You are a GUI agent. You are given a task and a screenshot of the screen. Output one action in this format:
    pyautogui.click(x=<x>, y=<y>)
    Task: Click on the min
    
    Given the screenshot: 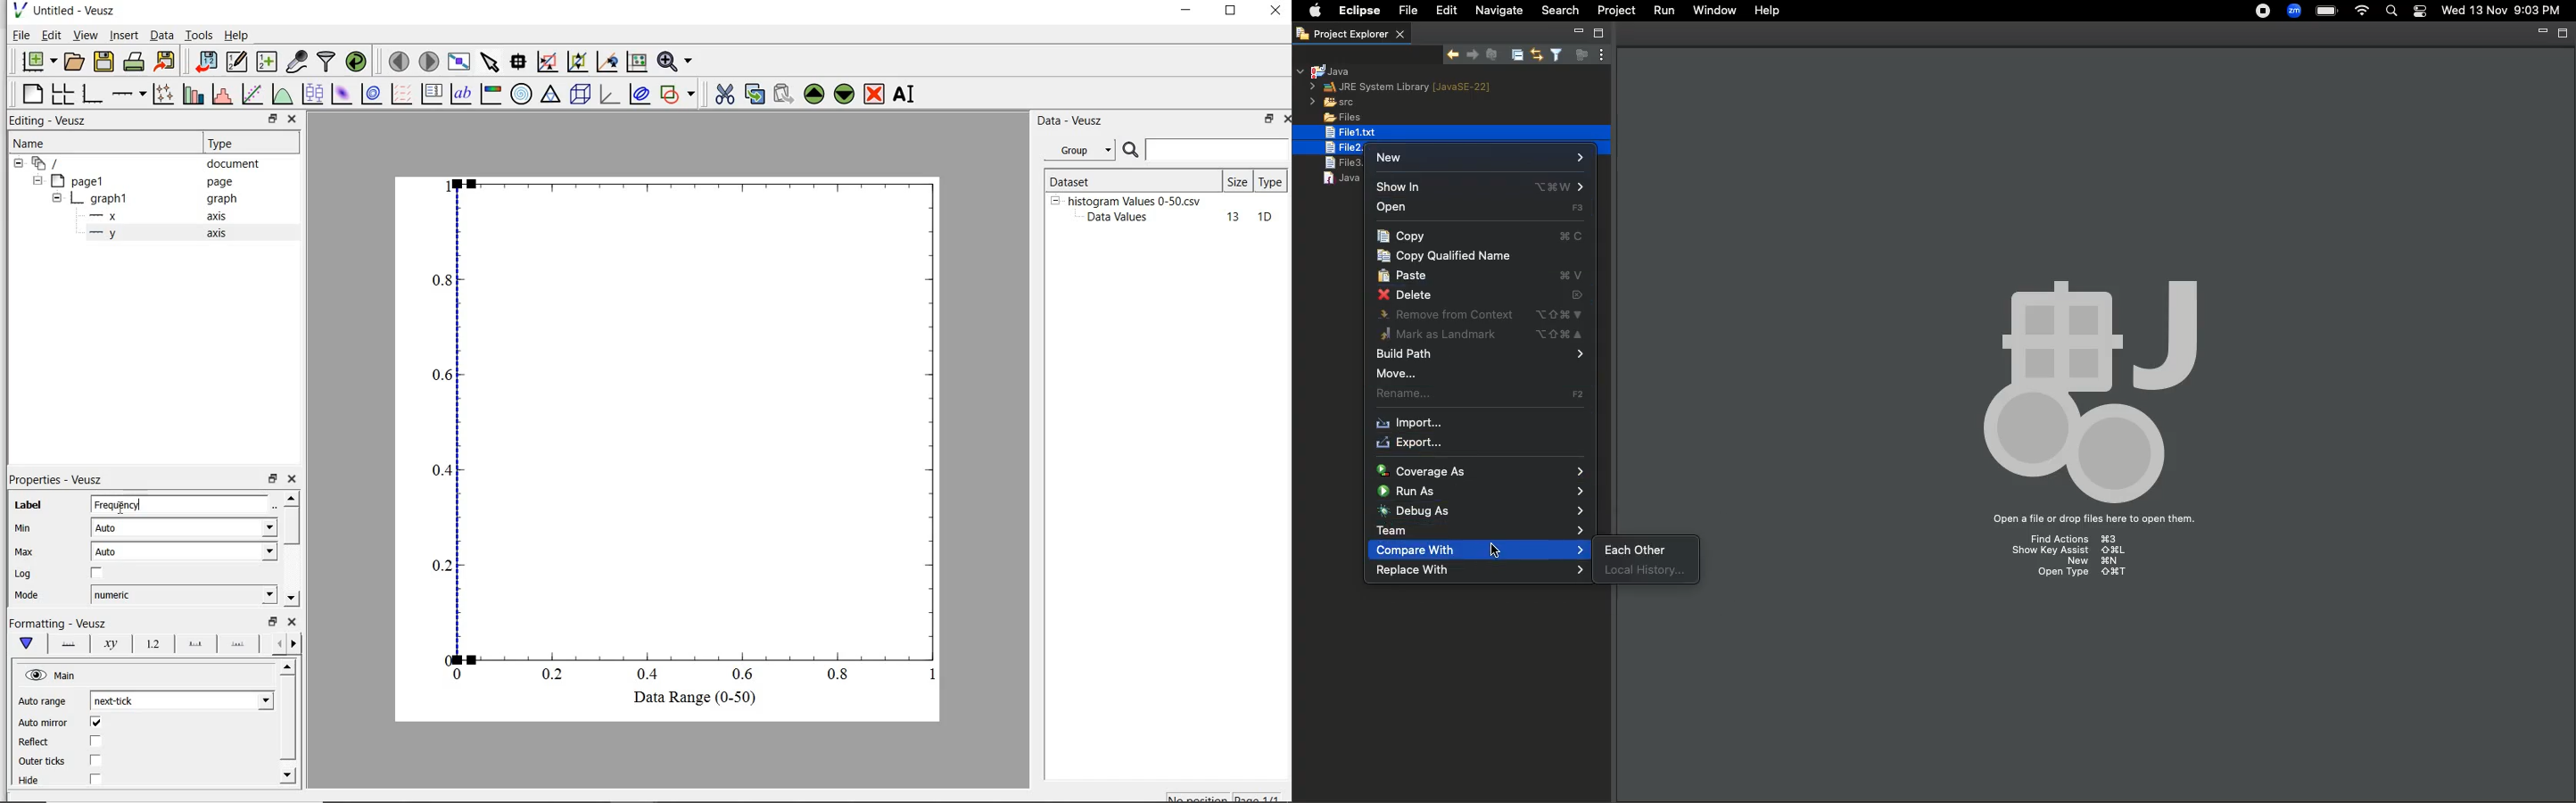 What is the action you would take?
    pyautogui.click(x=28, y=528)
    